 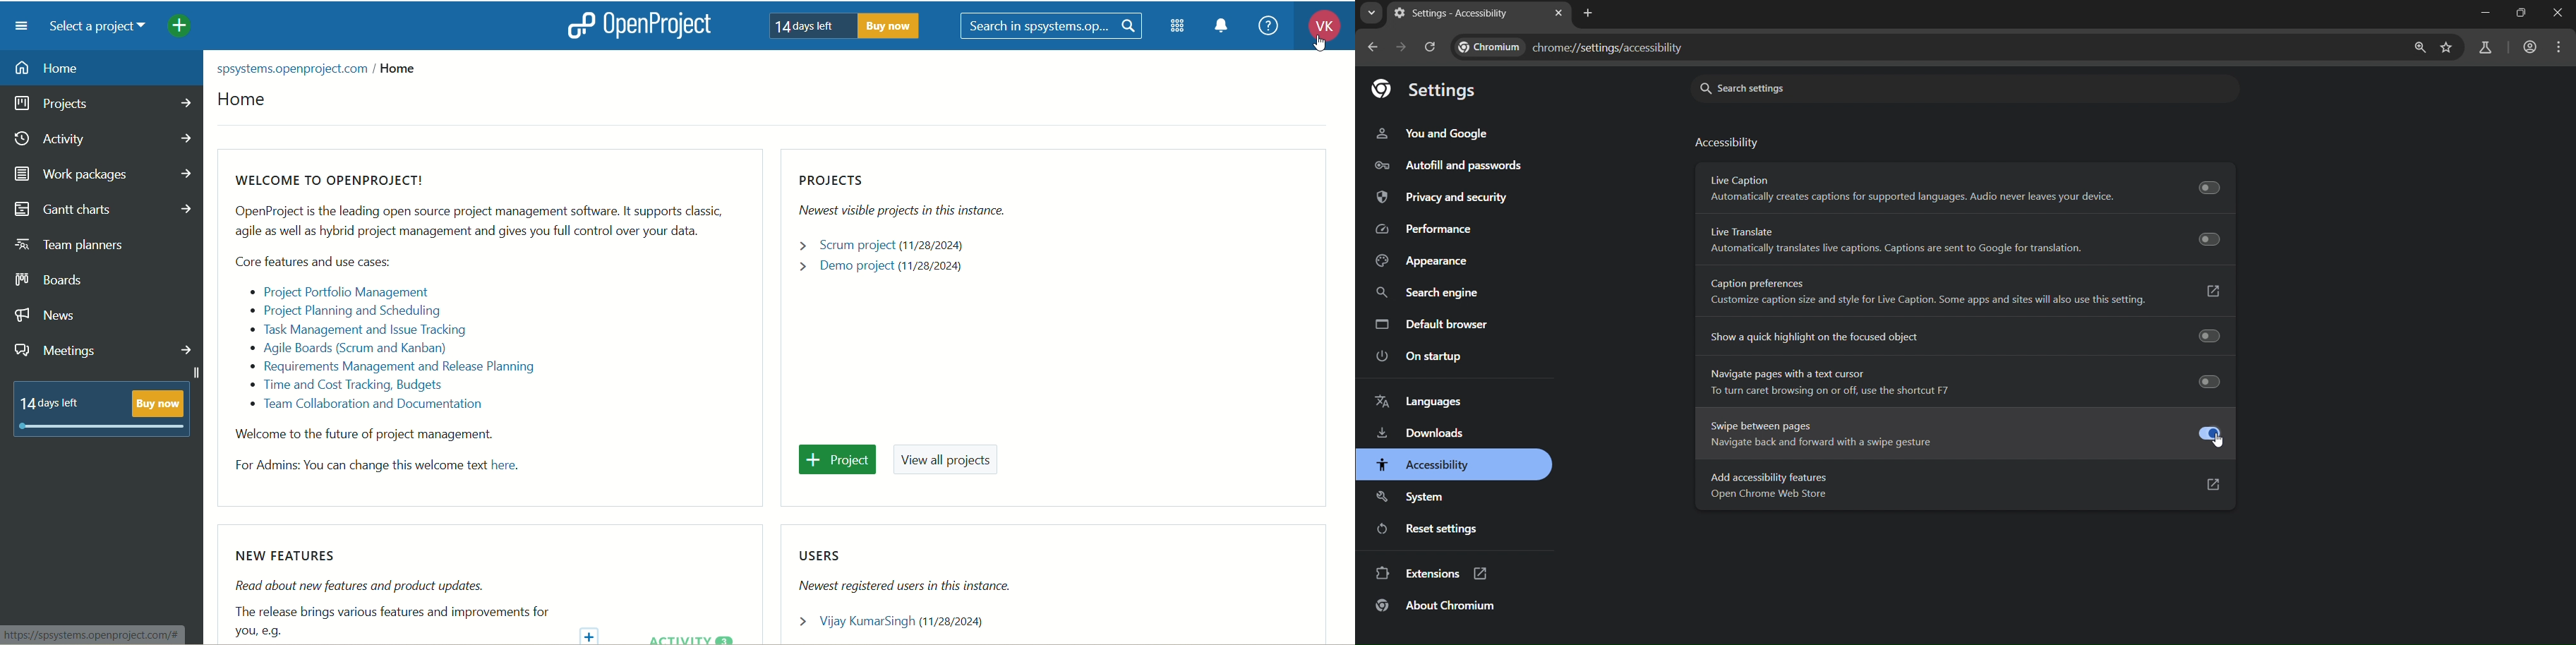 I want to click on autofill and passwords, so click(x=1464, y=166).